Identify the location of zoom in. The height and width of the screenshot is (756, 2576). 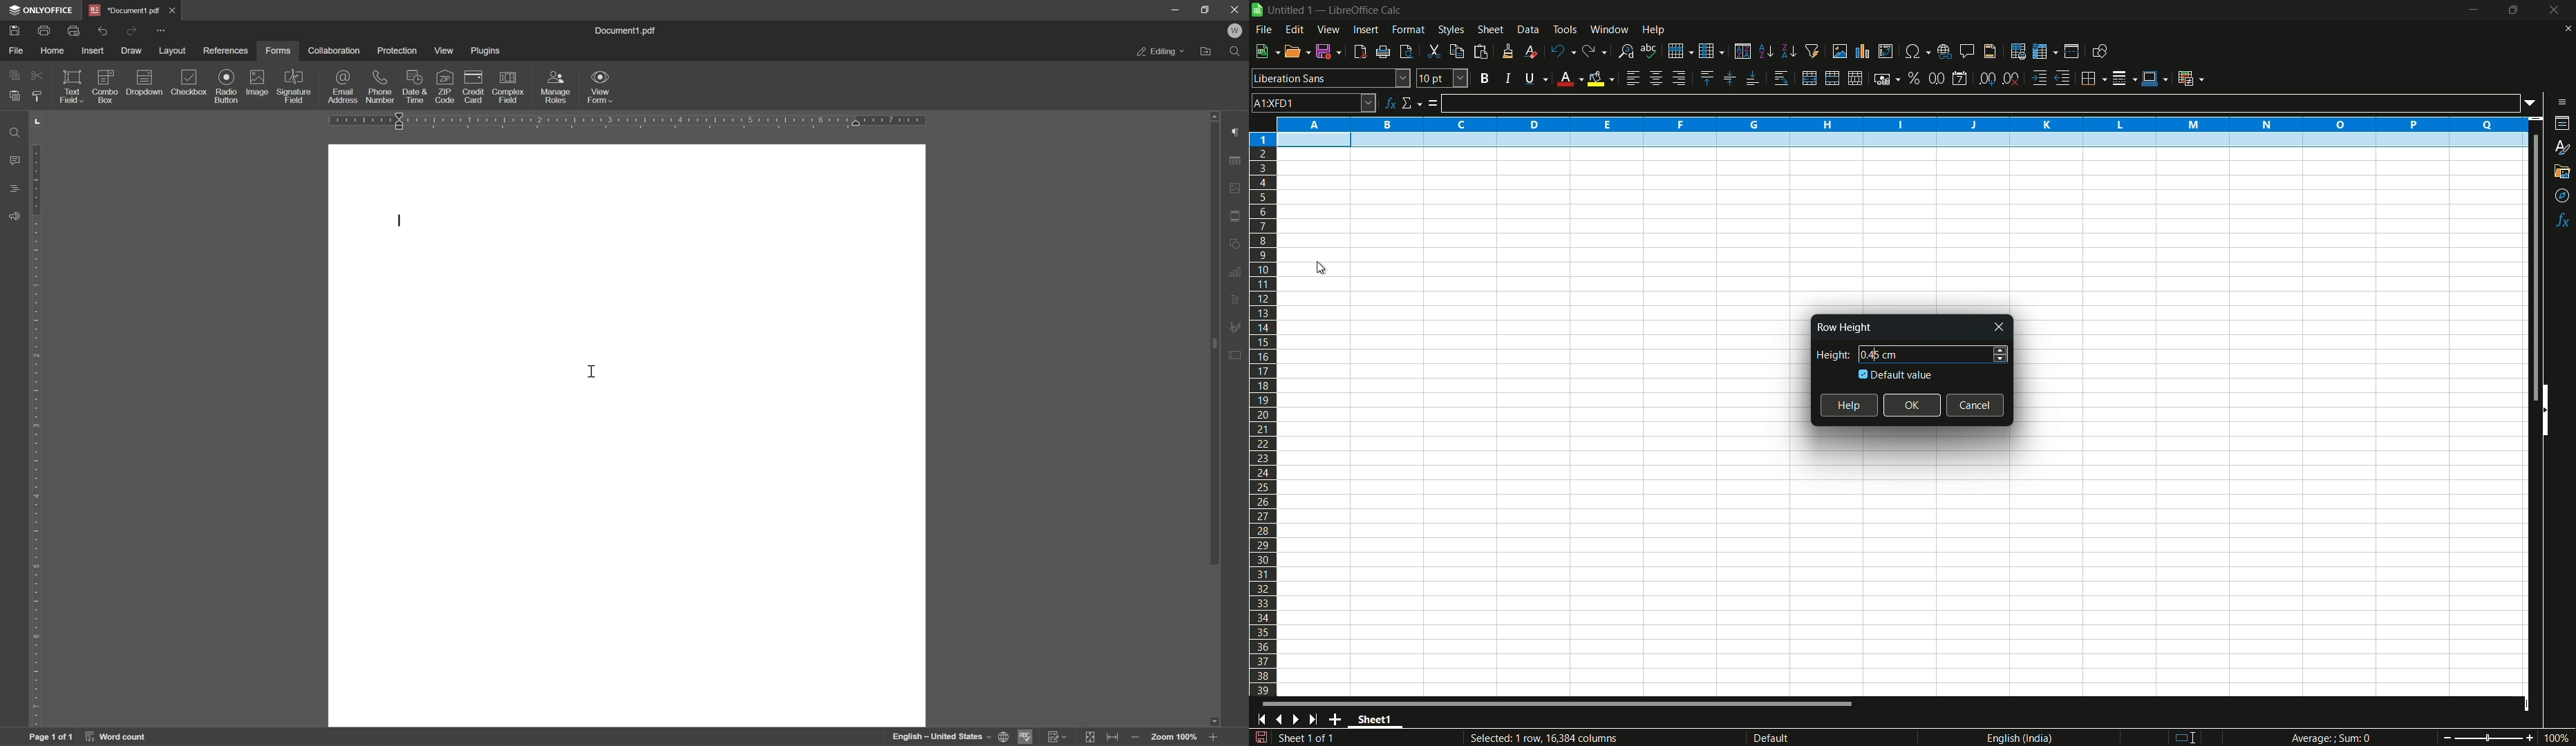
(1213, 738).